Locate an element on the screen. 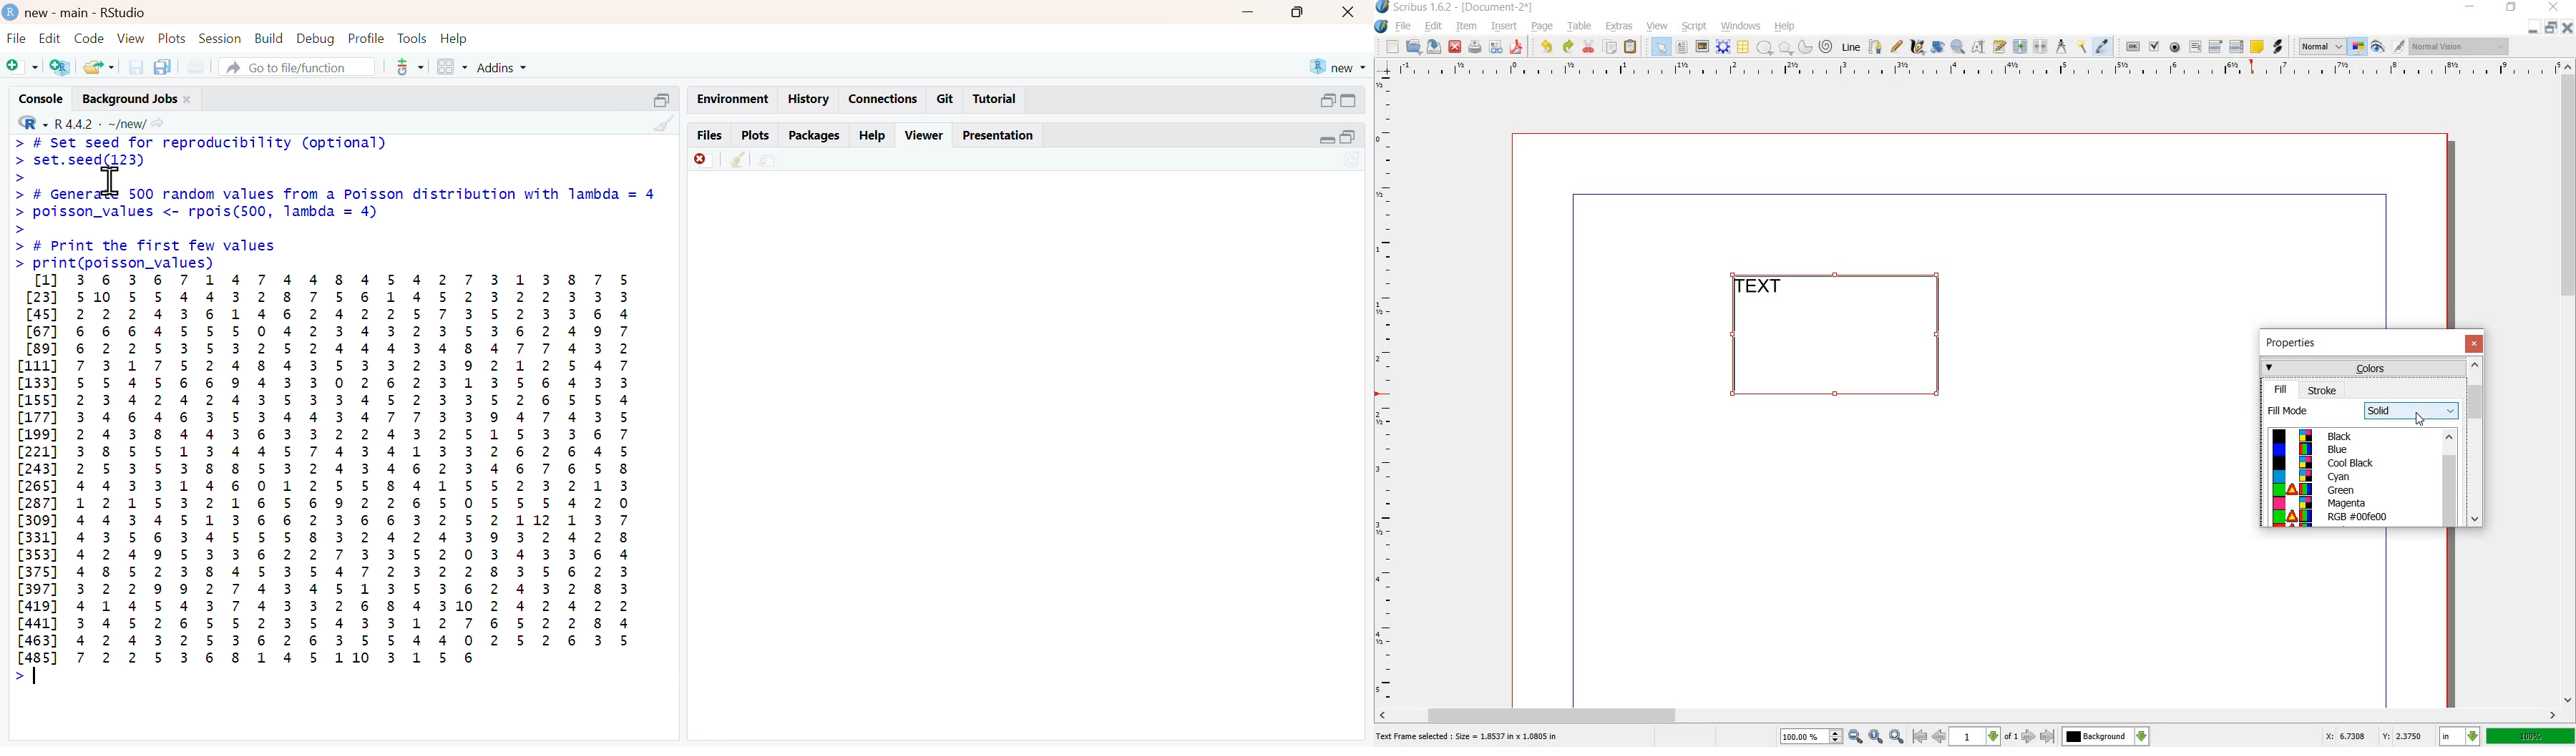 This screenshot has width=2576, height=756. help is located at coordinates (872, 136).